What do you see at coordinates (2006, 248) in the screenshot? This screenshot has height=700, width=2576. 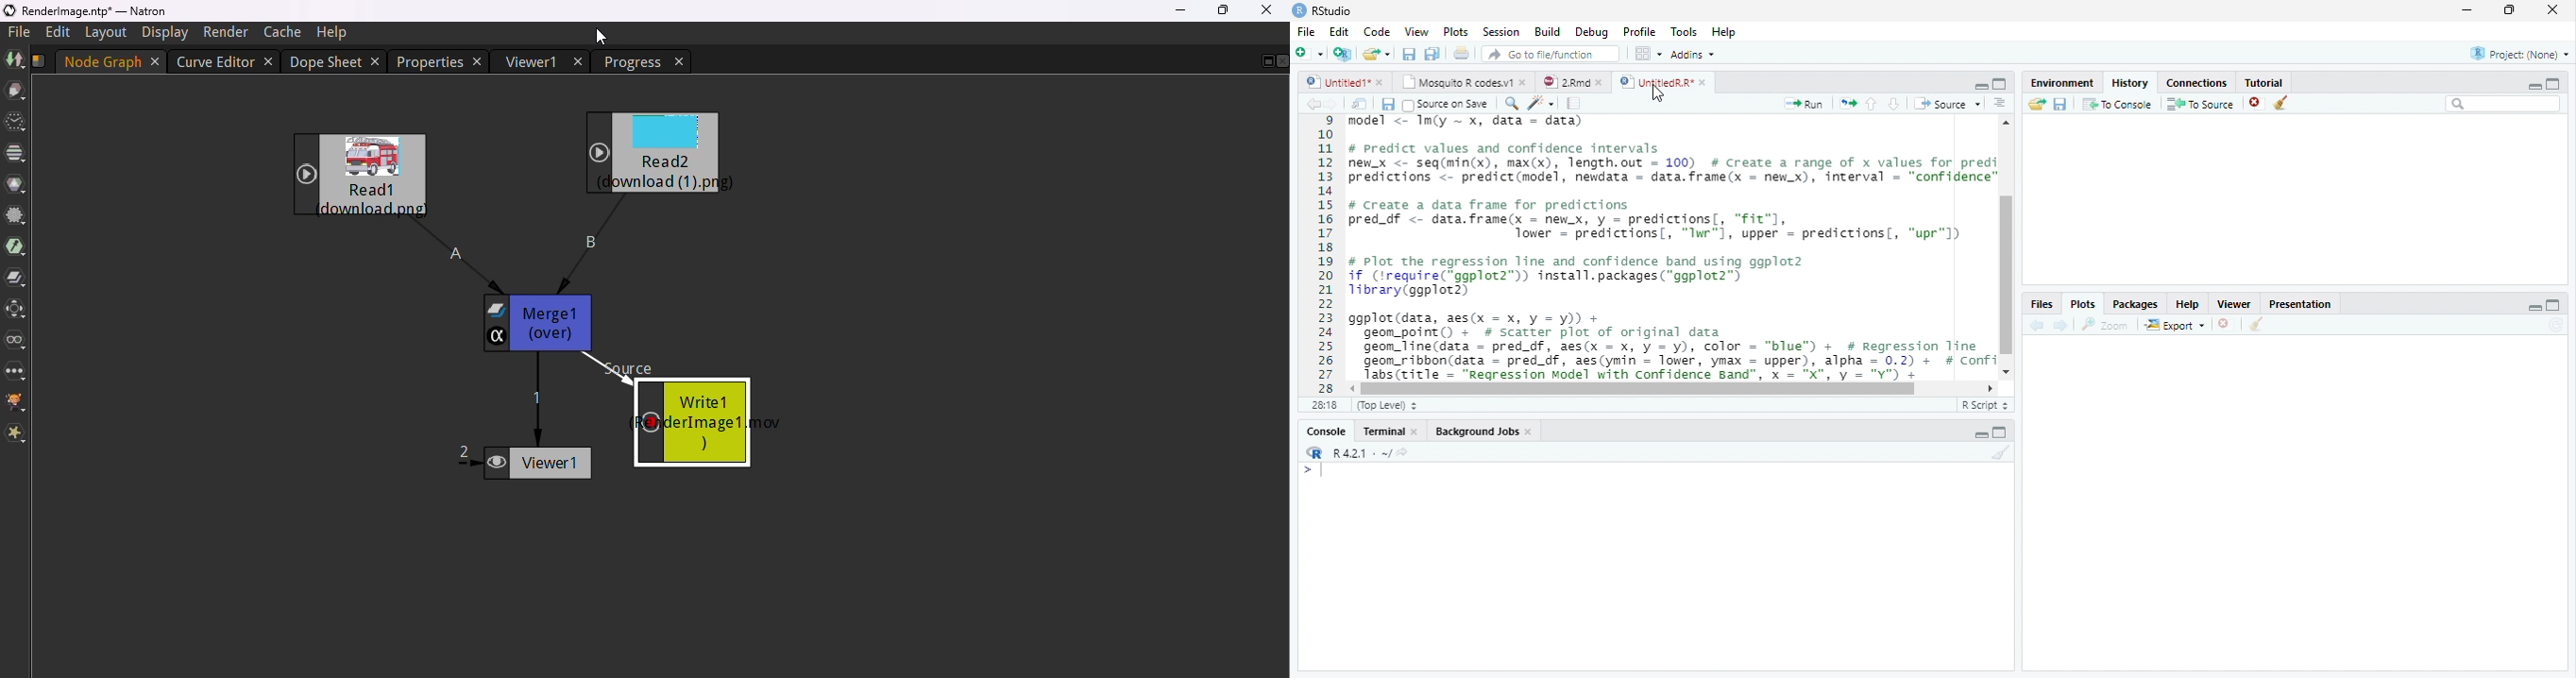 I see `Scrollbar` at bounding box center [2006, 248].